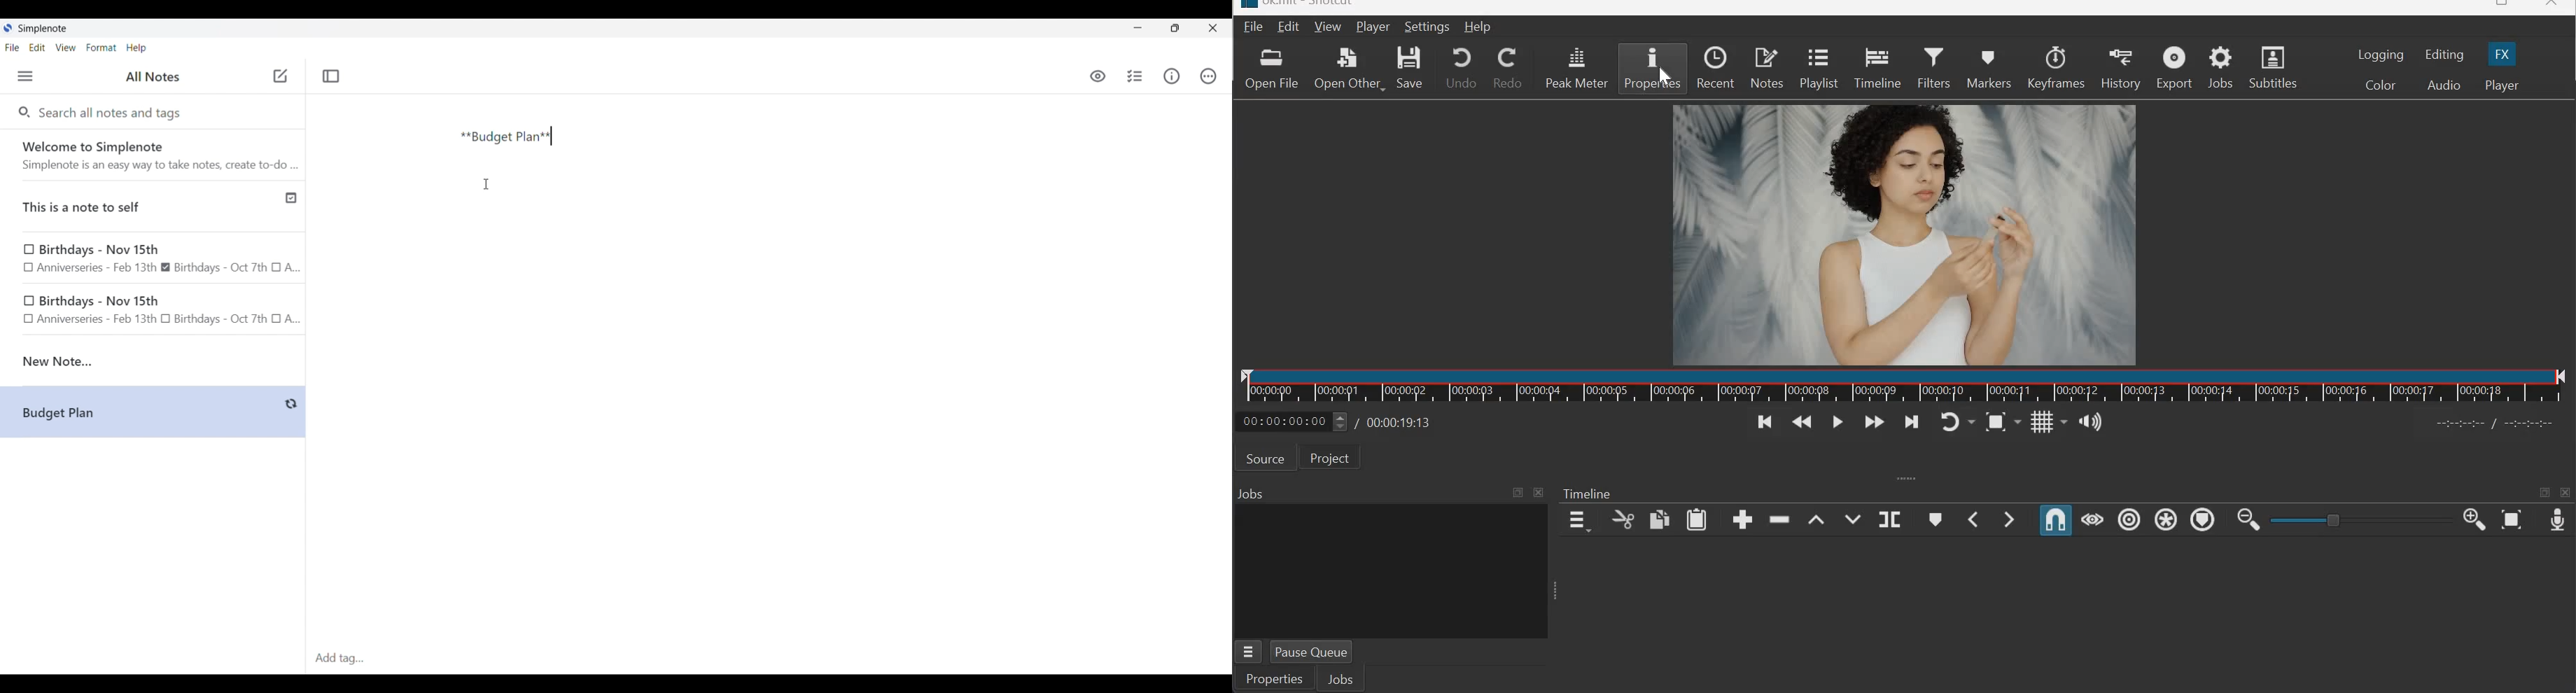 The width and height of the screenshot is (2576, 700). Describe the element at coordinates (1588, 494) in the screenshot. I see `Timeline` at that location.